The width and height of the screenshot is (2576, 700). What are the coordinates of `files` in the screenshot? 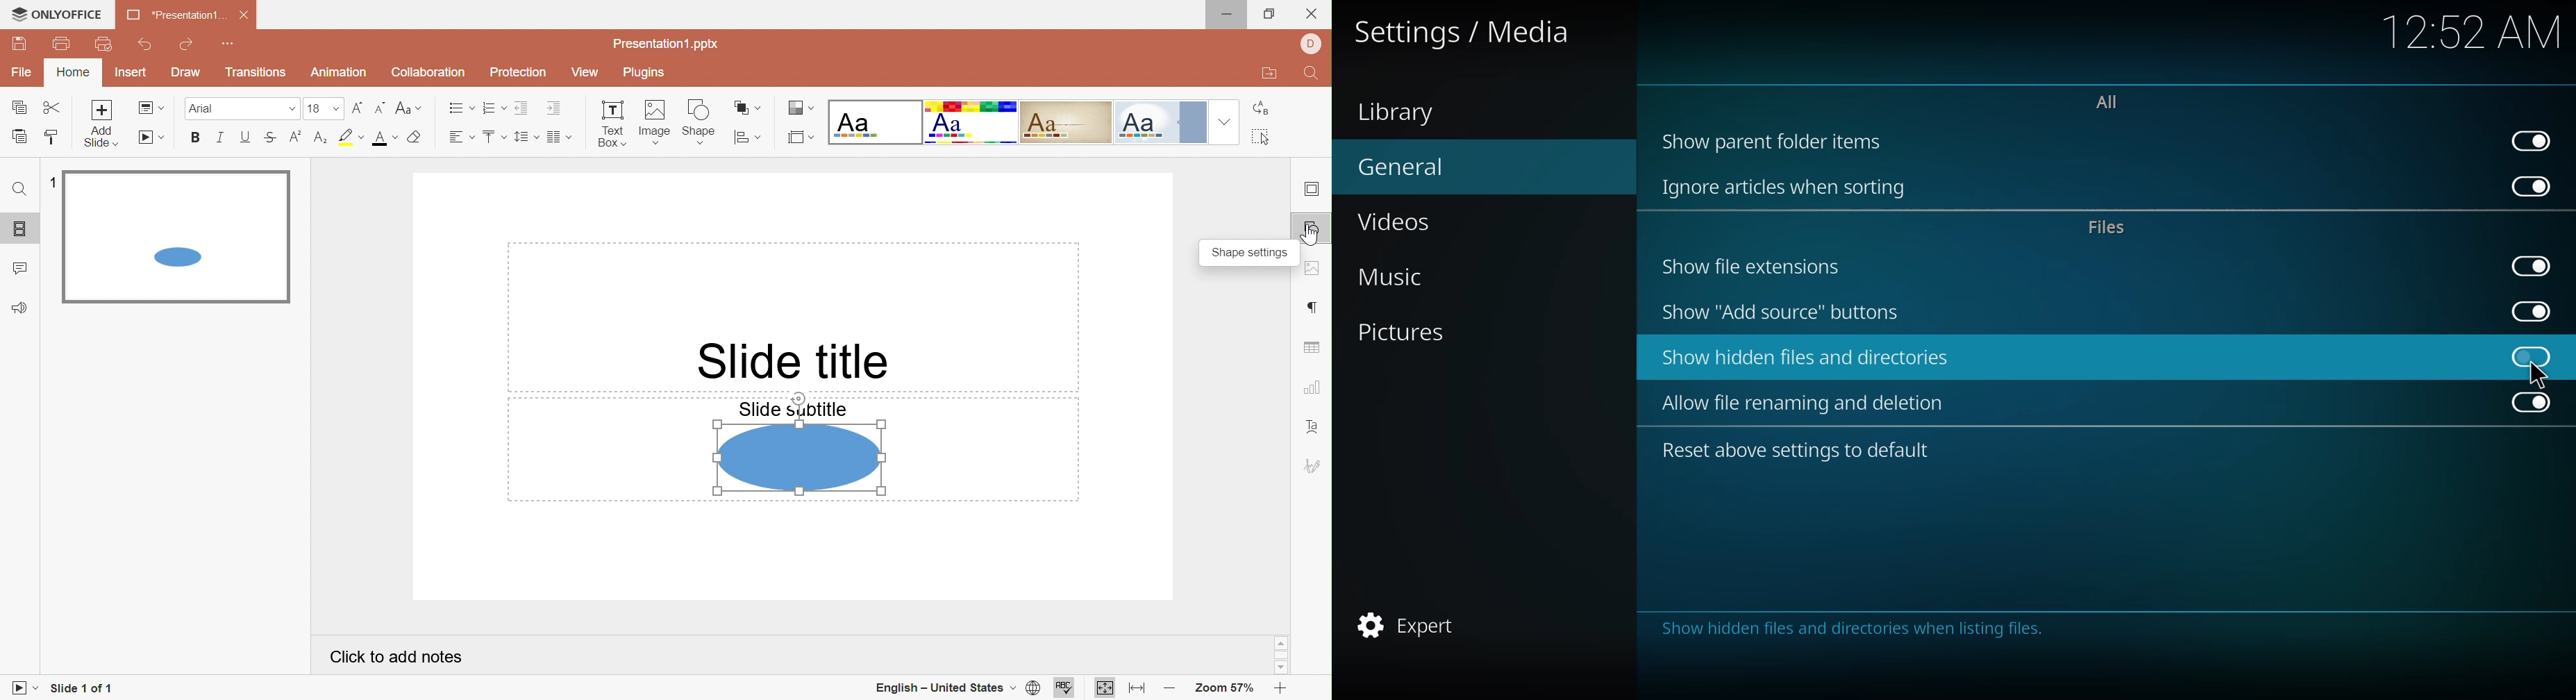 It's located at (2111, 226).